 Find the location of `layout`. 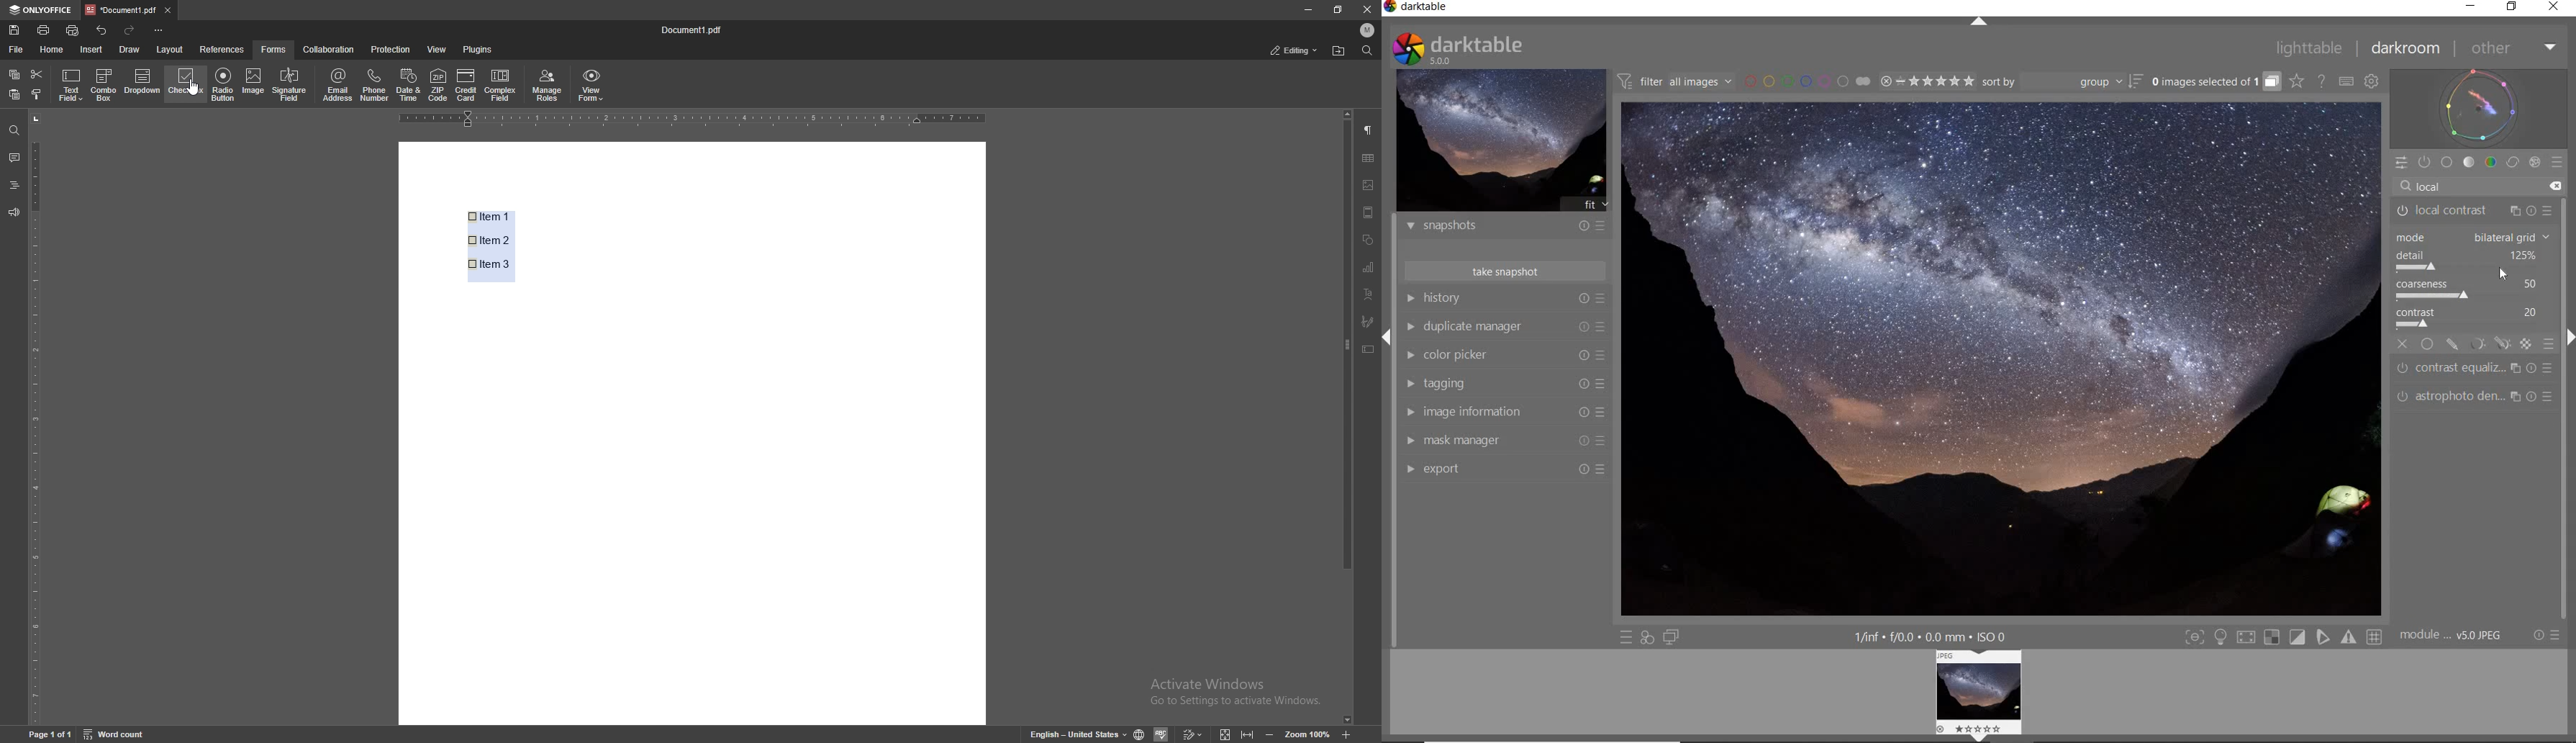

layout is located at coordinates (170, 50).